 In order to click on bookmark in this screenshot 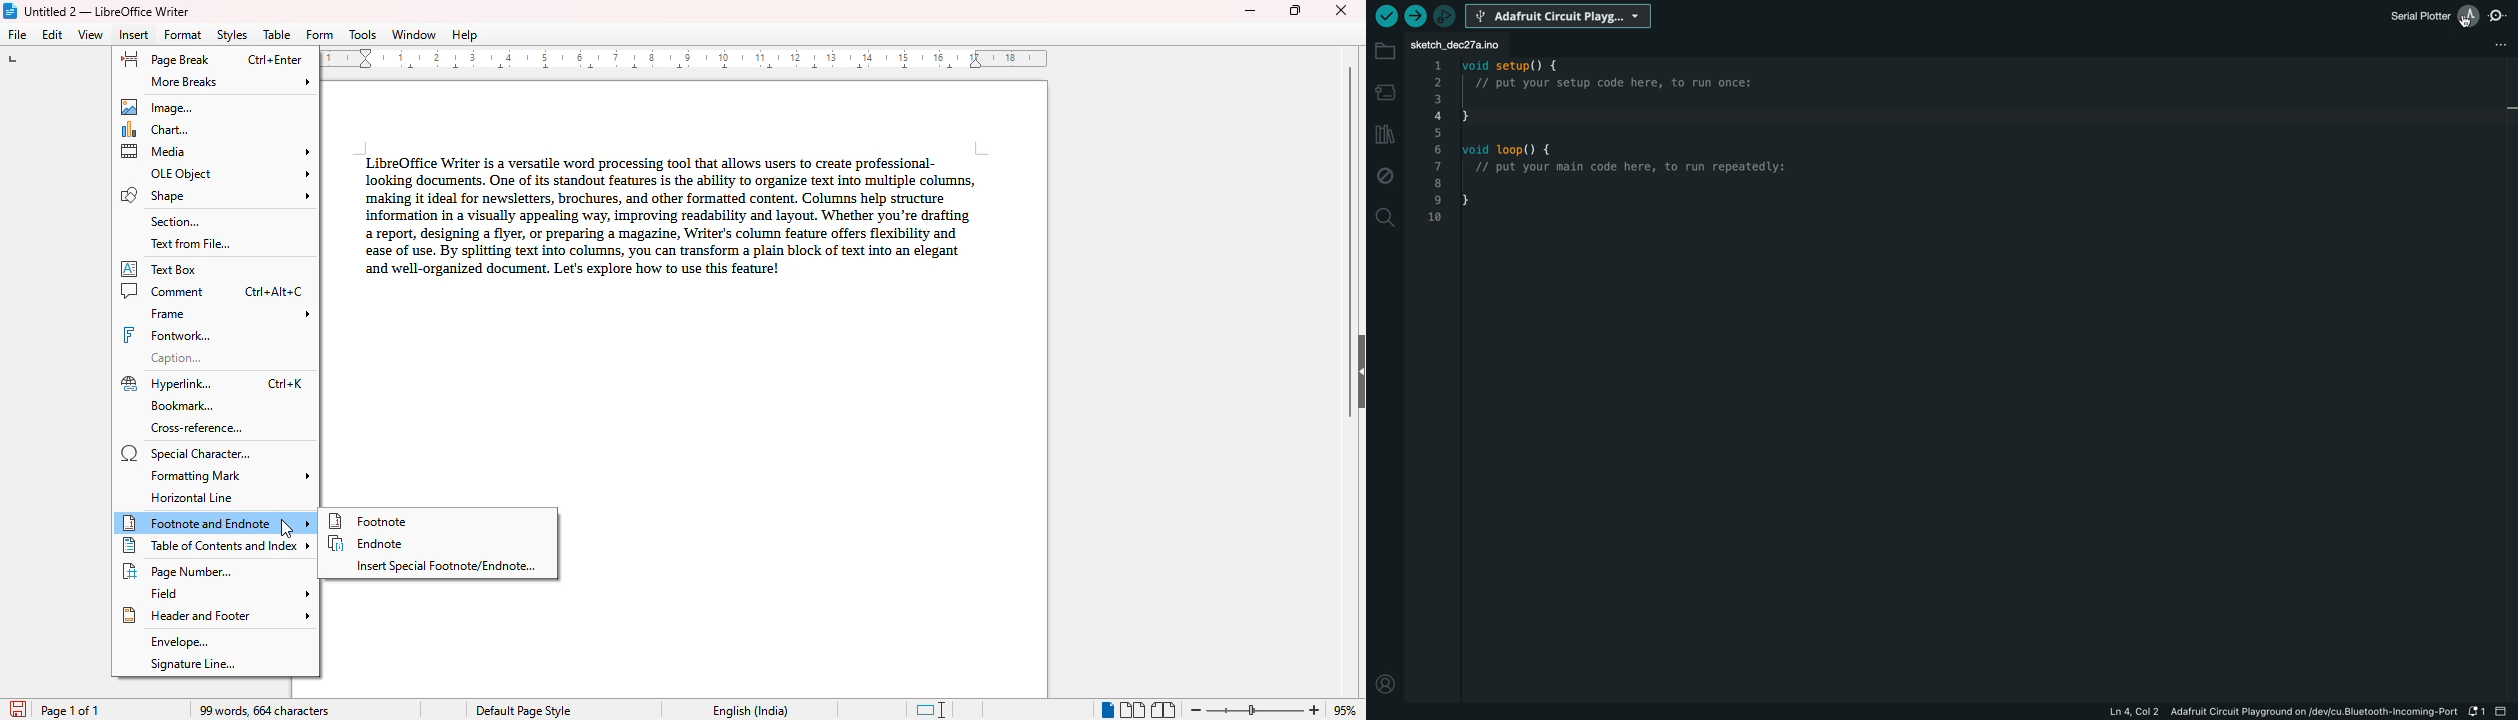, I will do `click(184, 407)`.